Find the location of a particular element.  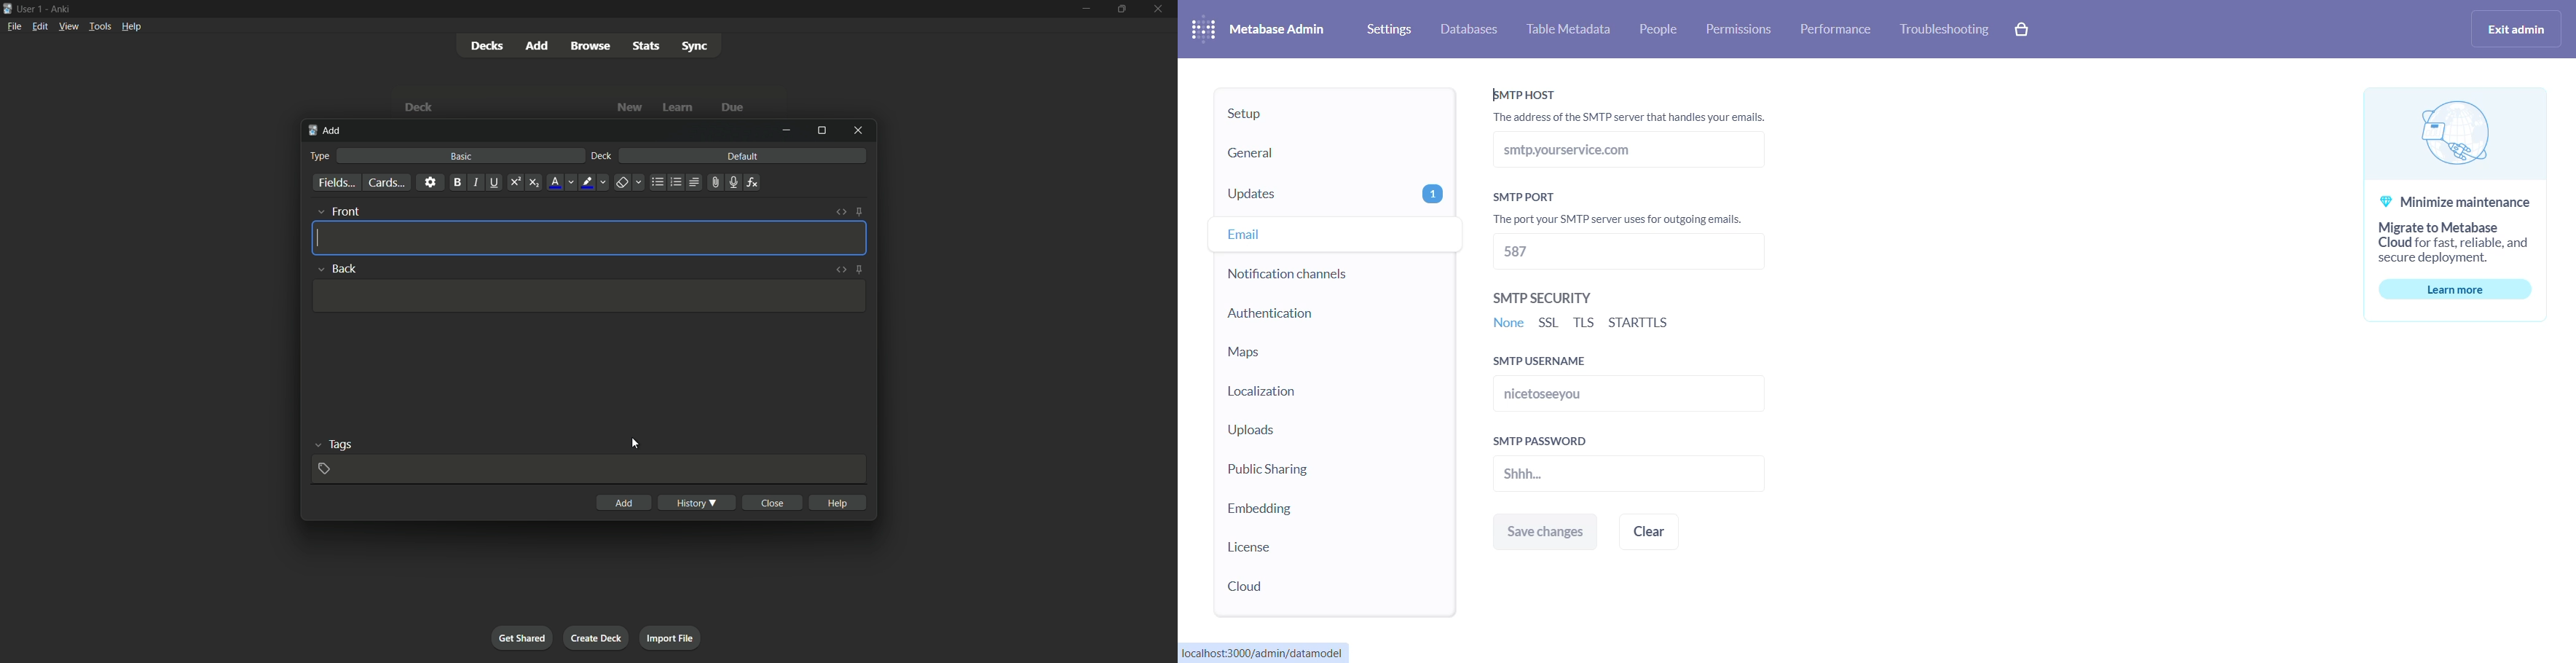

default is located at coordinates (743, 155).